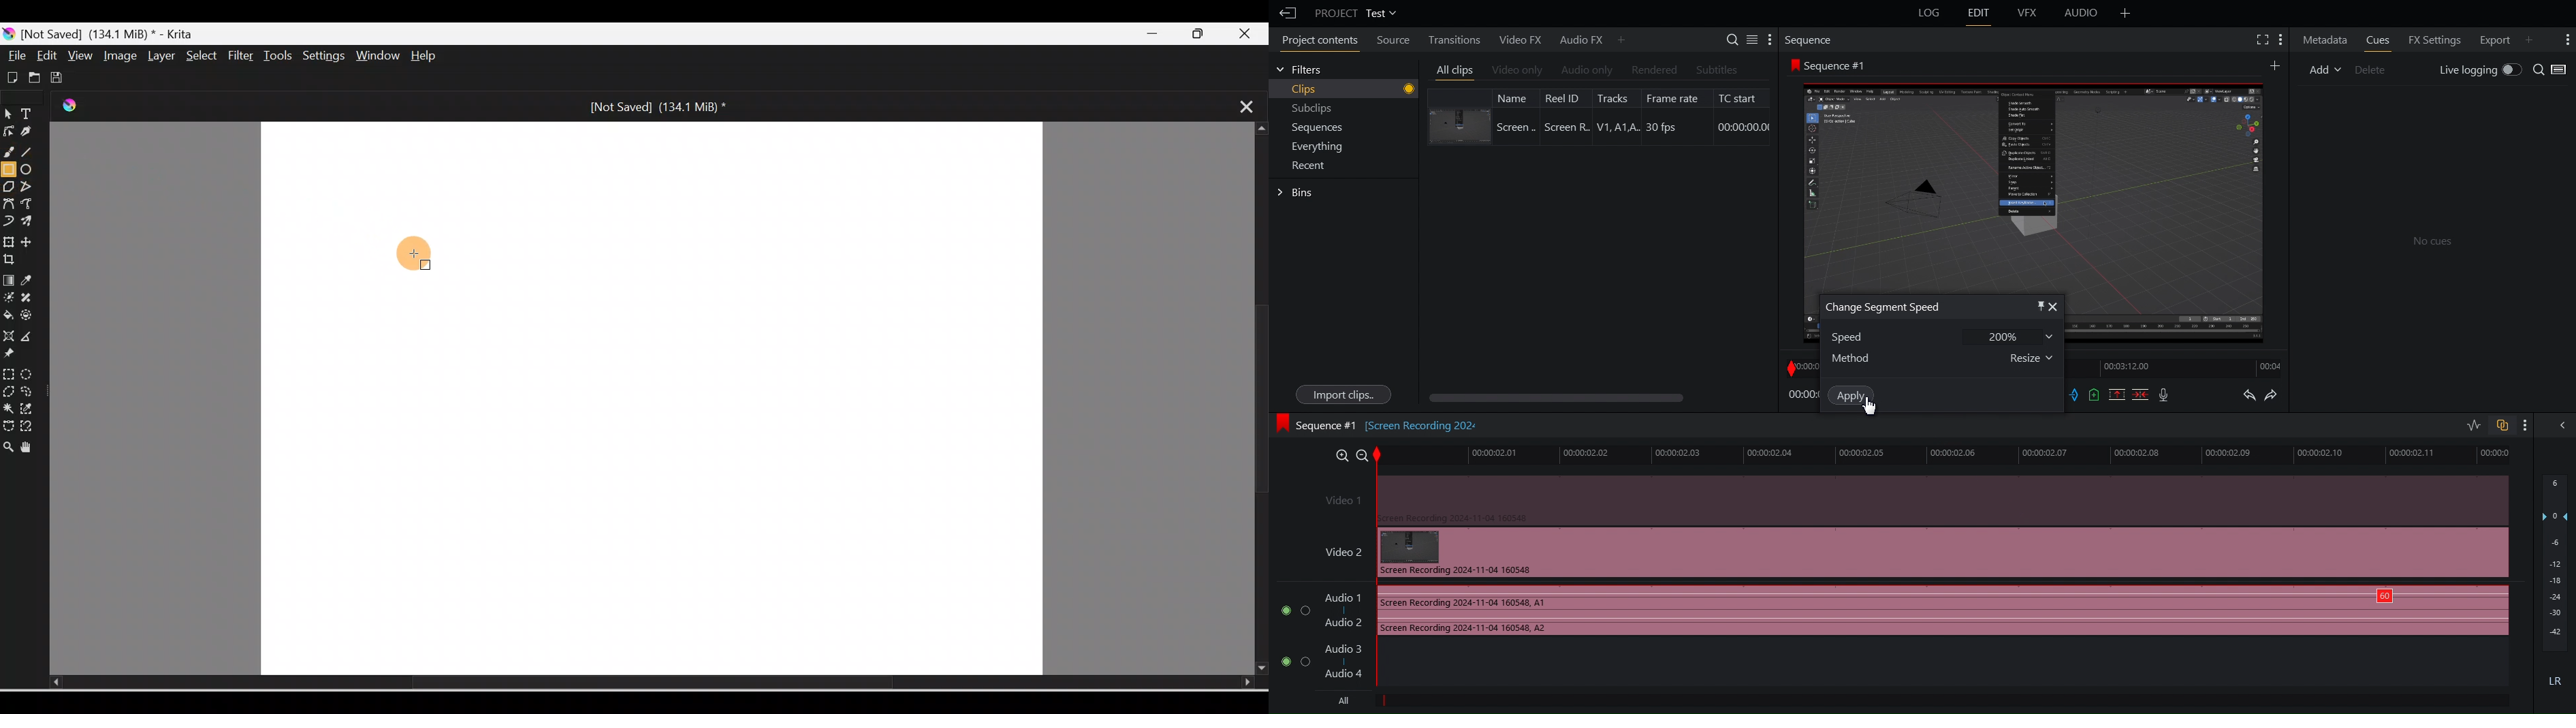 Image resolution: width=2576 pixels, height=728 pixels. I want to click on Rectangular selection tool, so click(8, 372).